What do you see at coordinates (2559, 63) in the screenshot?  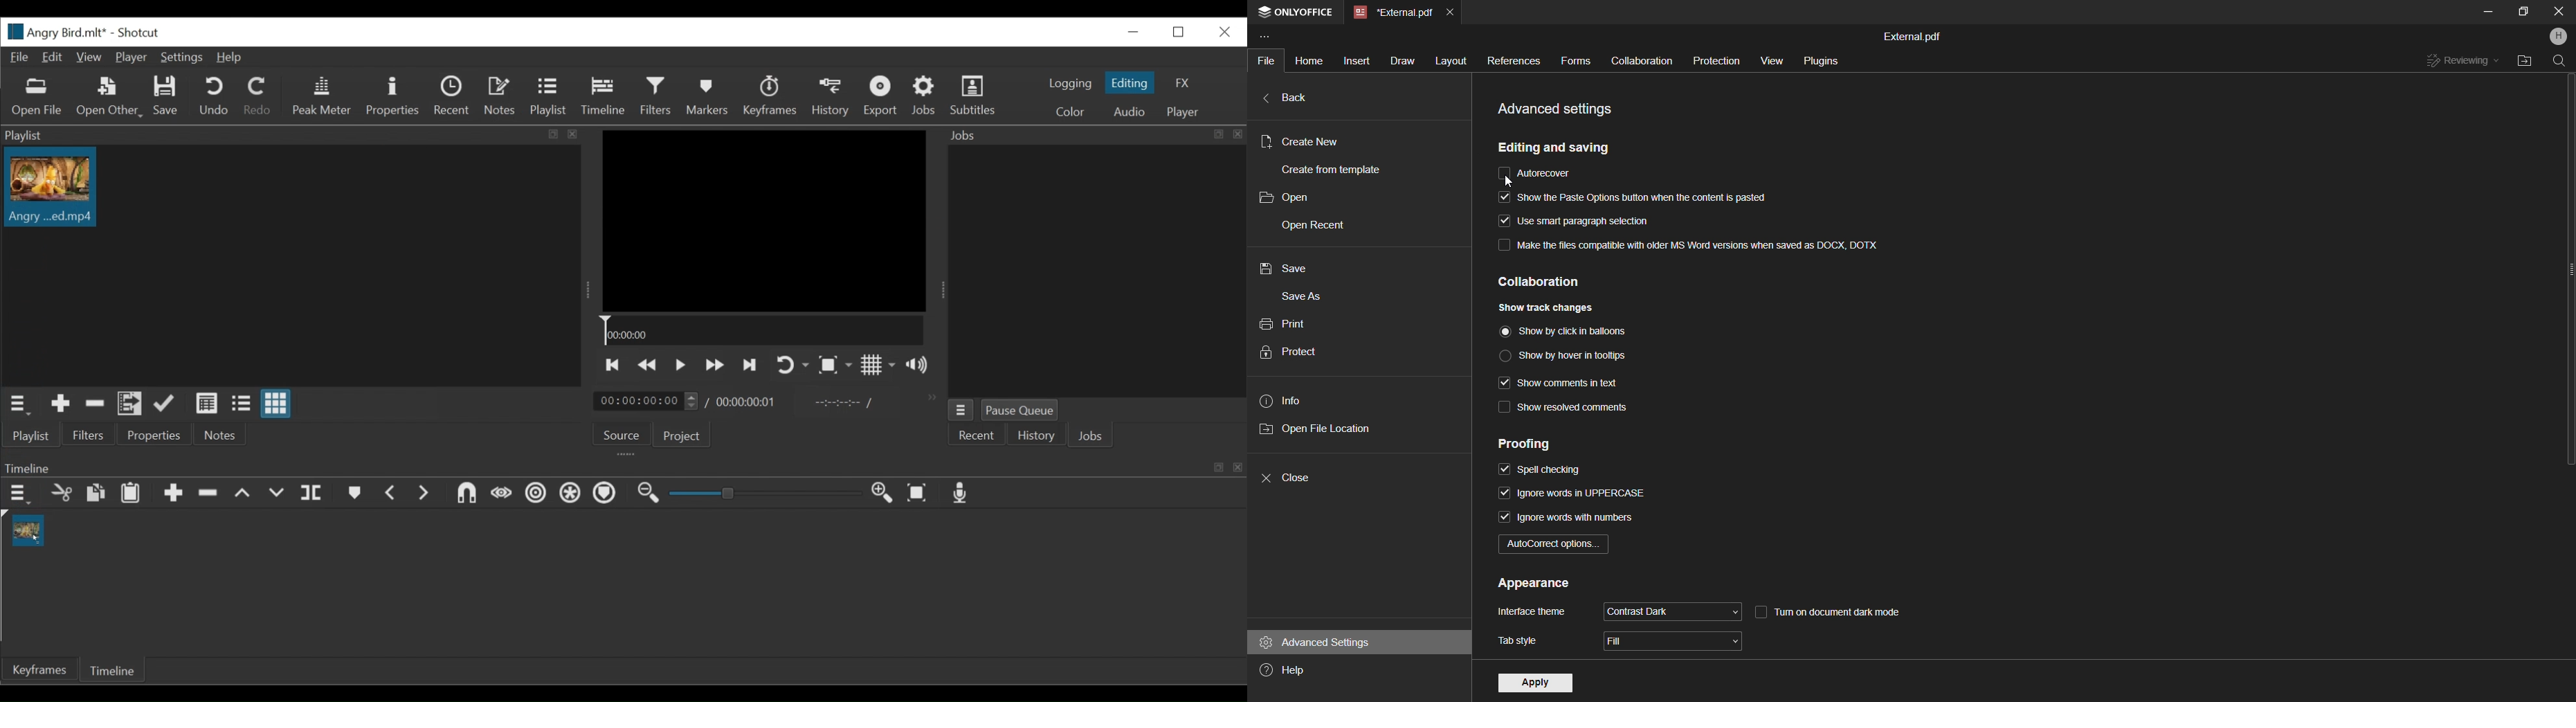 I see `Find` at bounding box center [2559, 63].